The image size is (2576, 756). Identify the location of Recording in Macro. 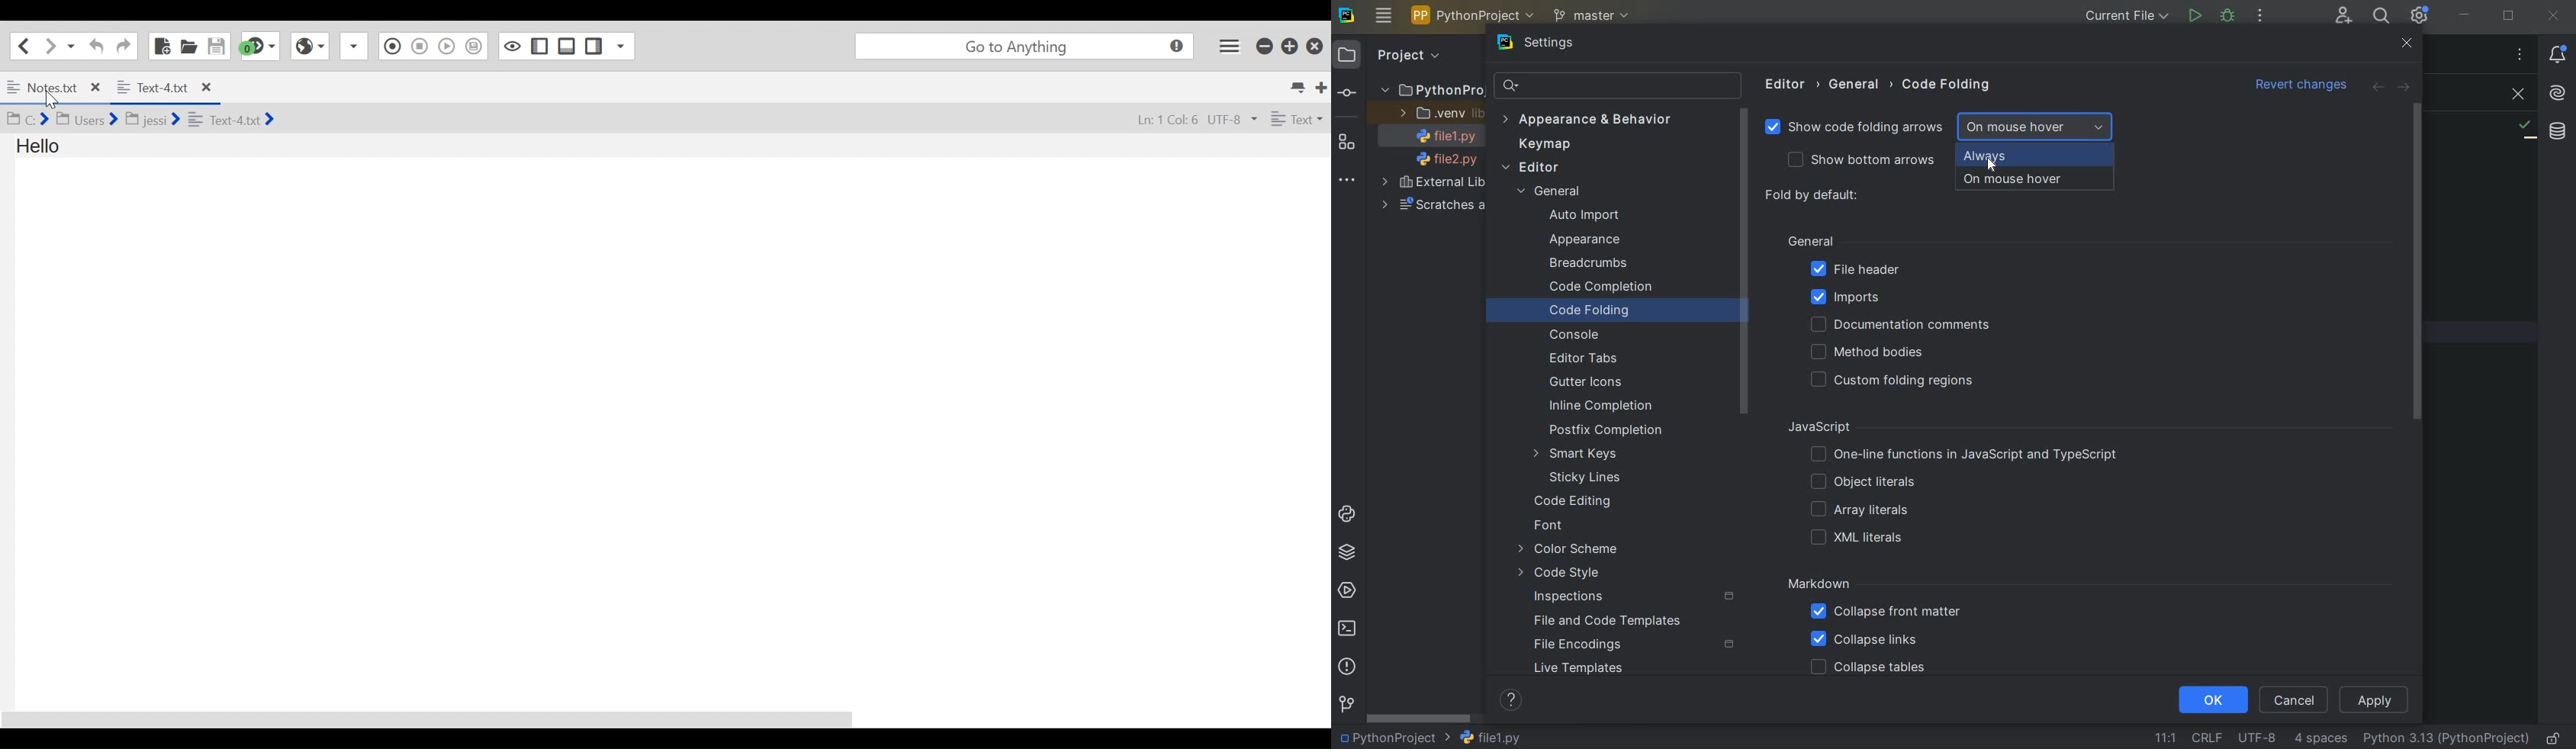
(393, 46).